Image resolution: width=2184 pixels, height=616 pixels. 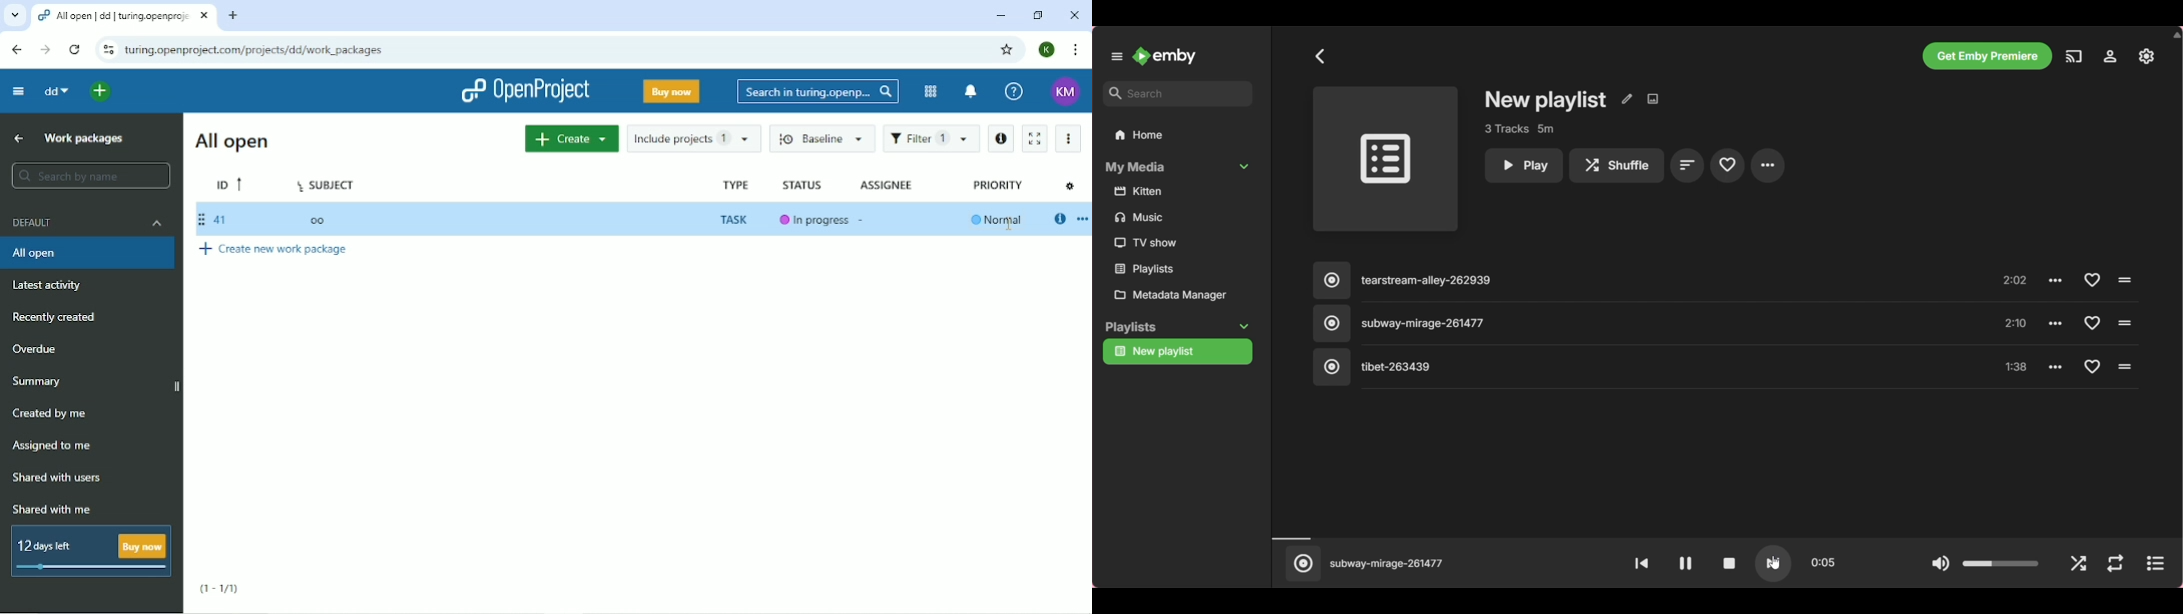 I want to click on Bookmark this tab, so click(x=1007, y=50).